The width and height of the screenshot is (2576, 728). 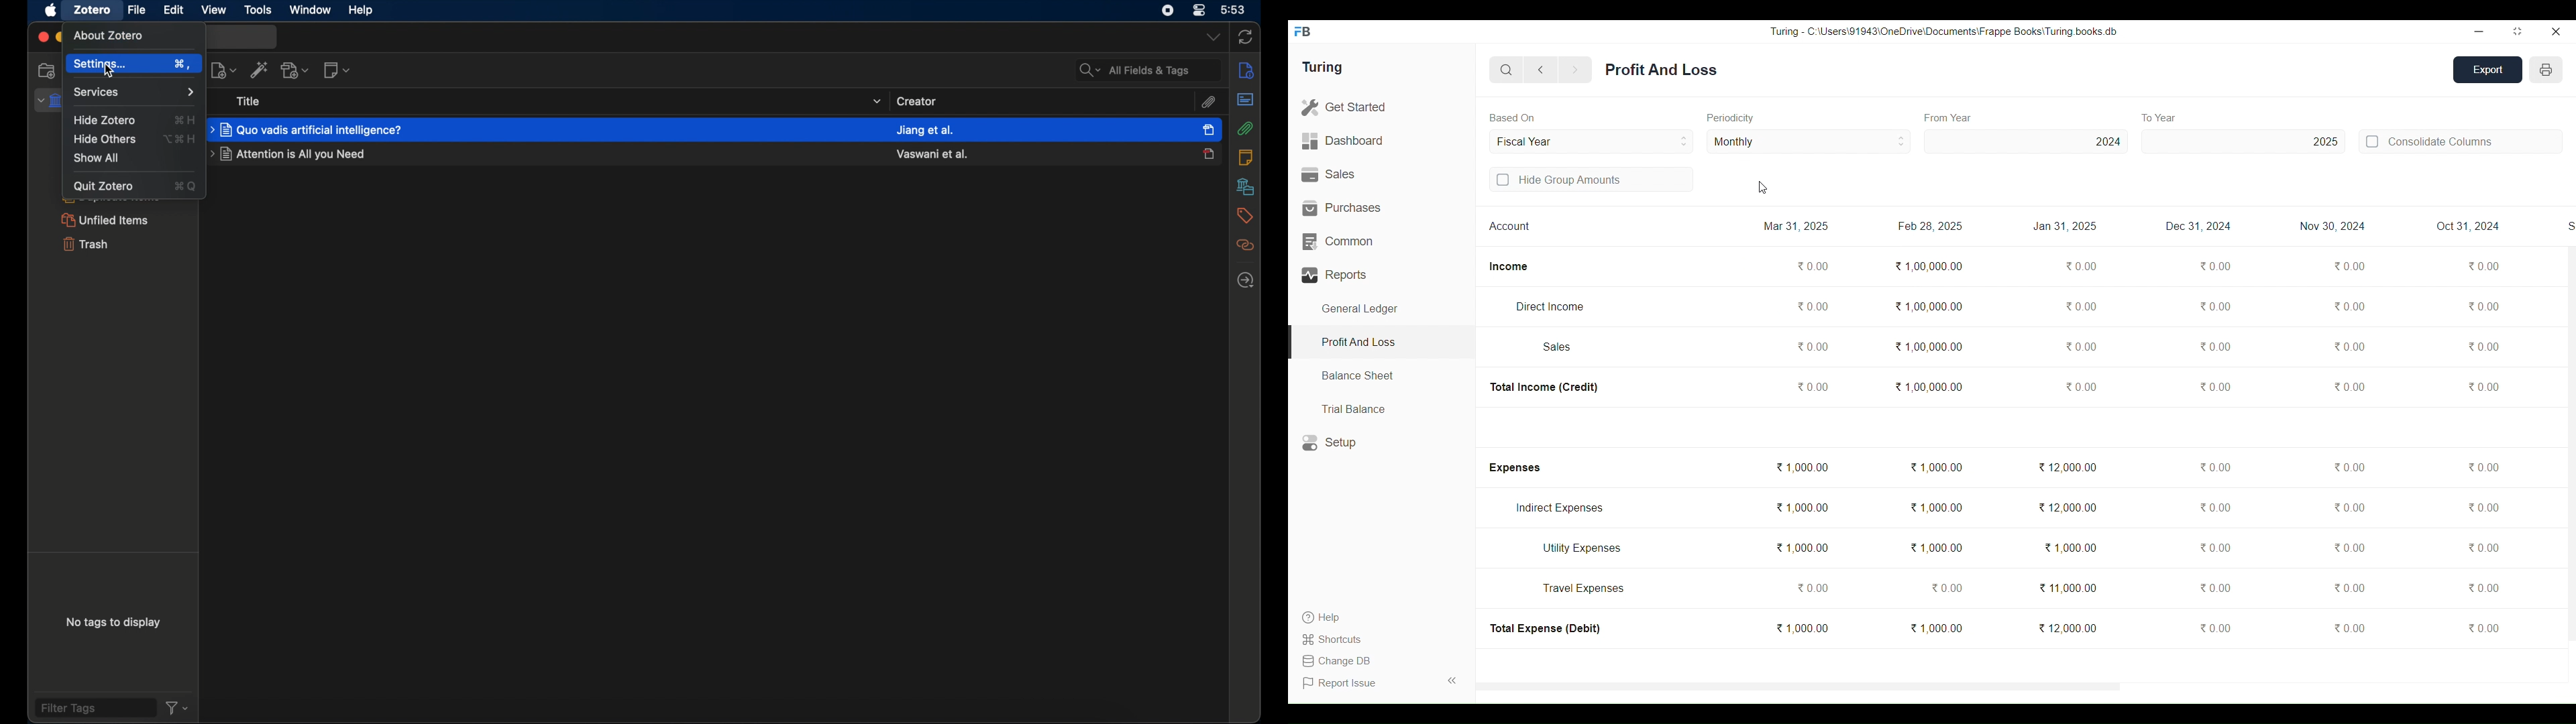 What do you see at coordinates (1812, 387) in the screenshot?
I see `0.00` at bounding box center [1812, 387].